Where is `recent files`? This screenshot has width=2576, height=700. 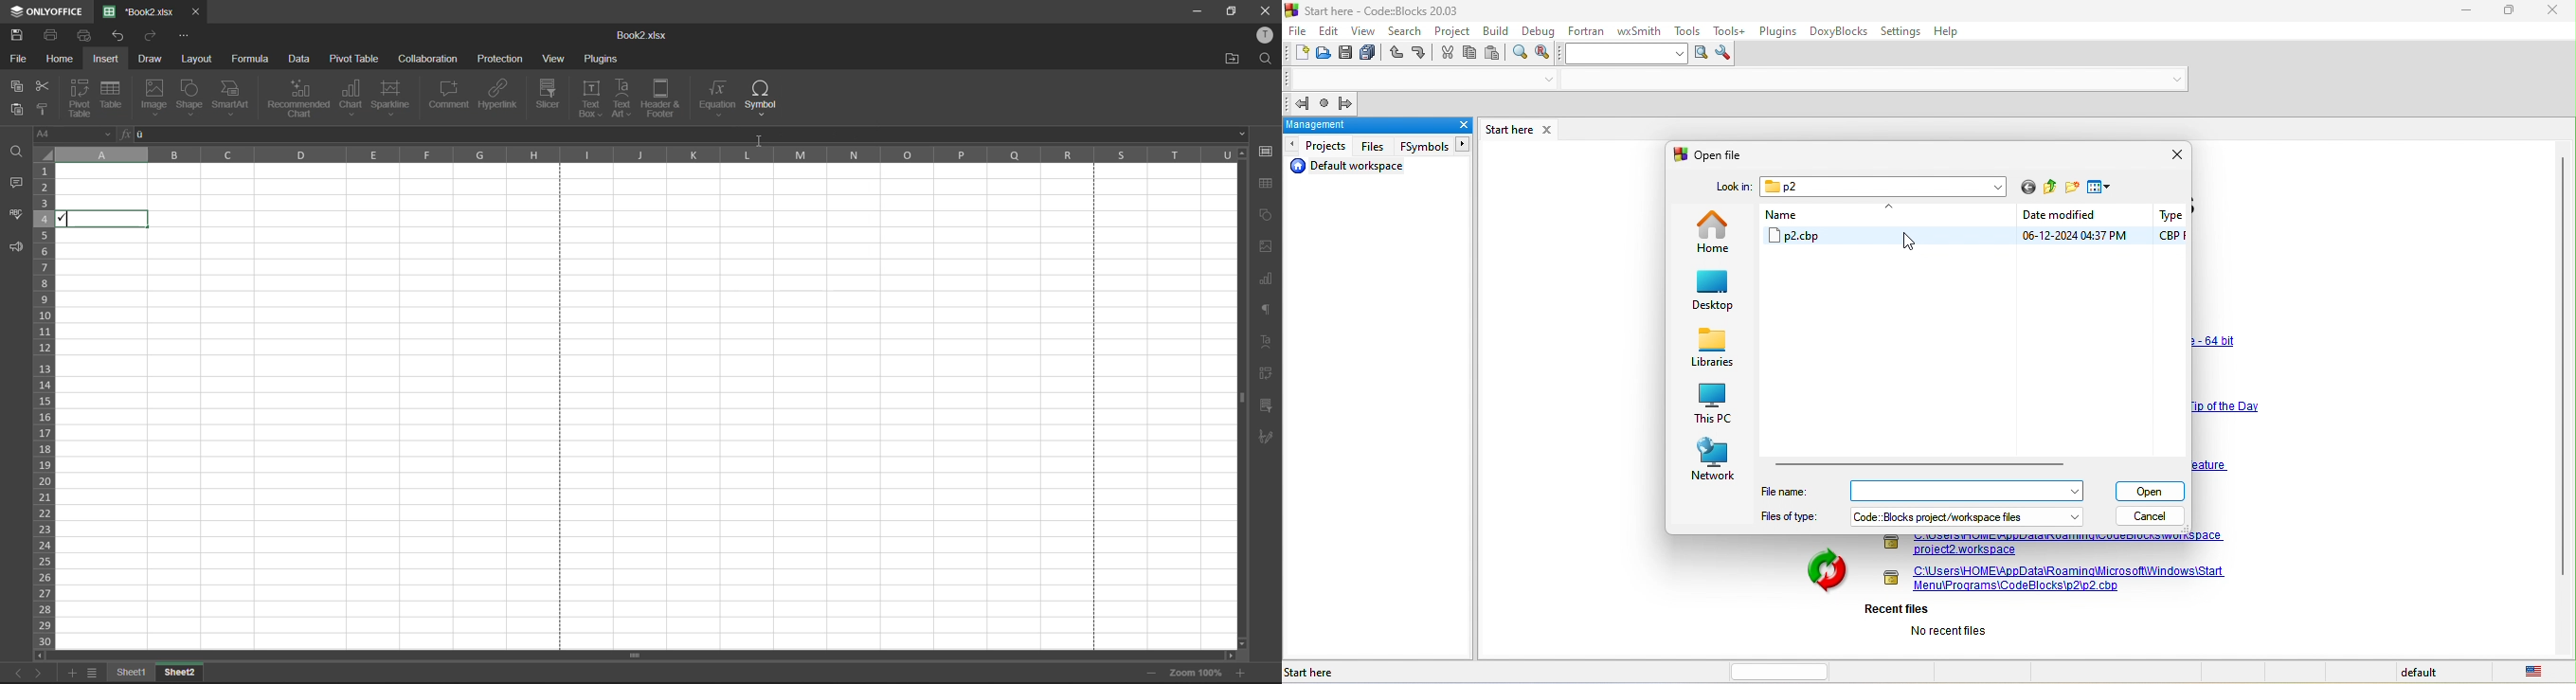
recent files is located at coordinates (1927, 621).